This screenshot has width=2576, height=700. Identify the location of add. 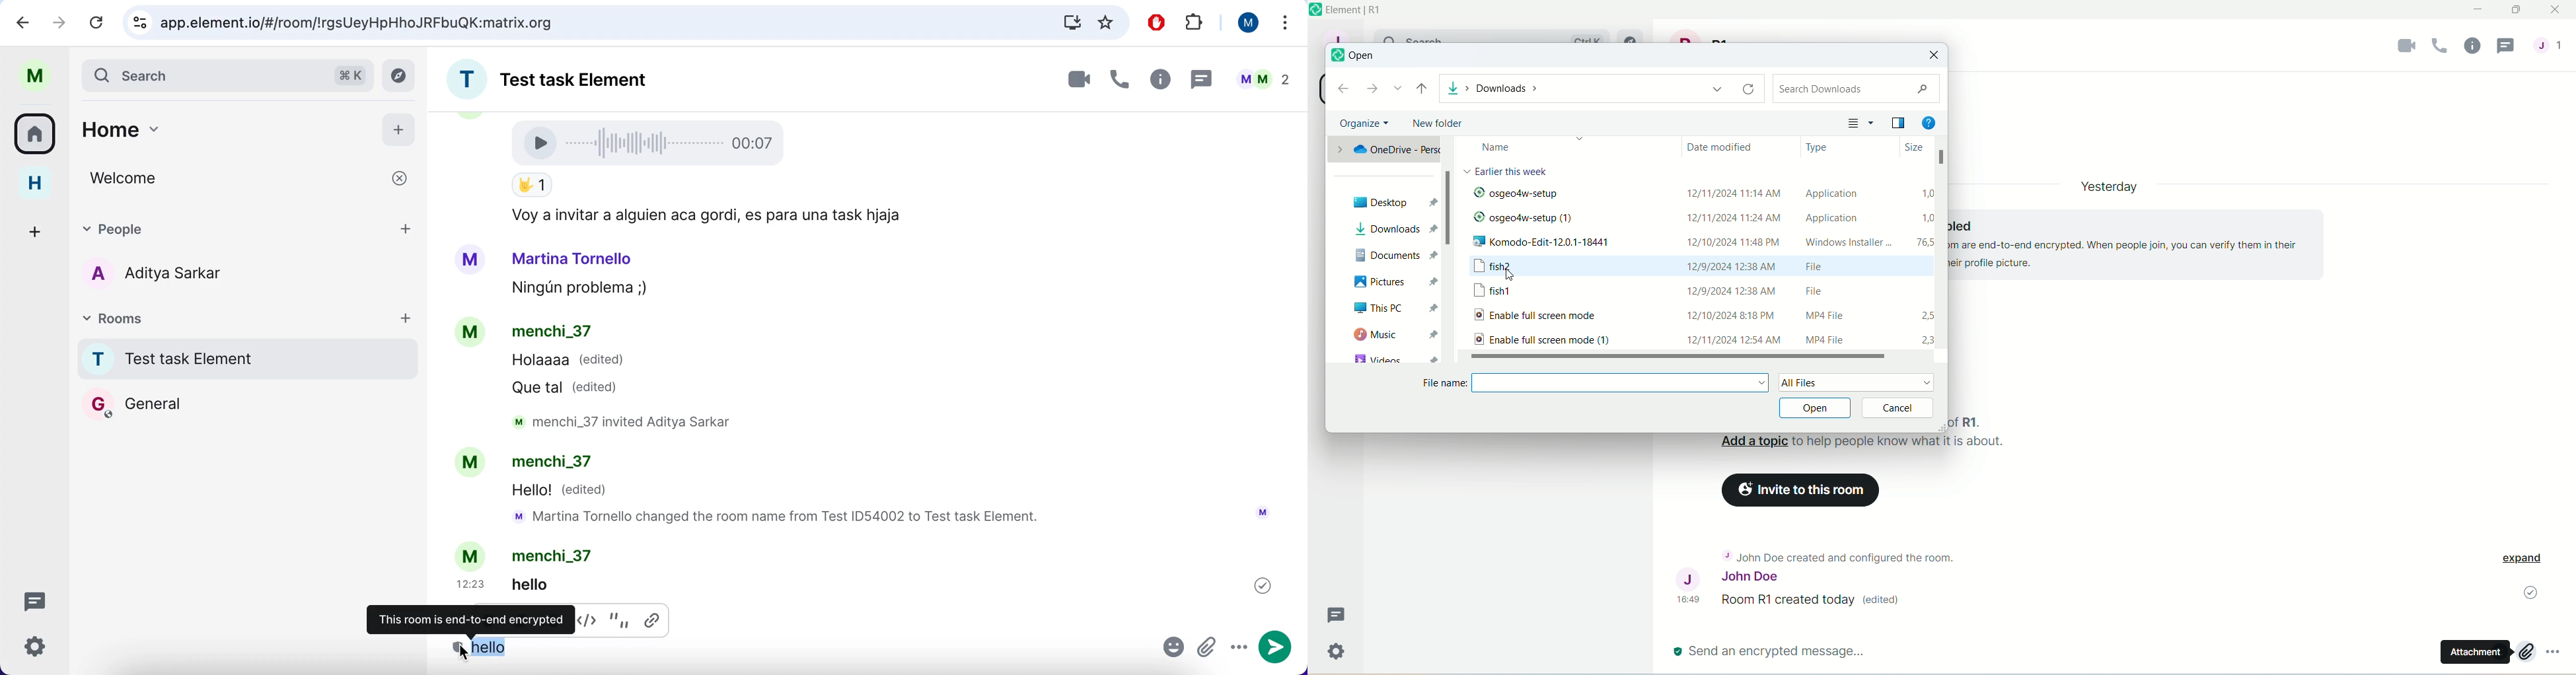
(406, 317).